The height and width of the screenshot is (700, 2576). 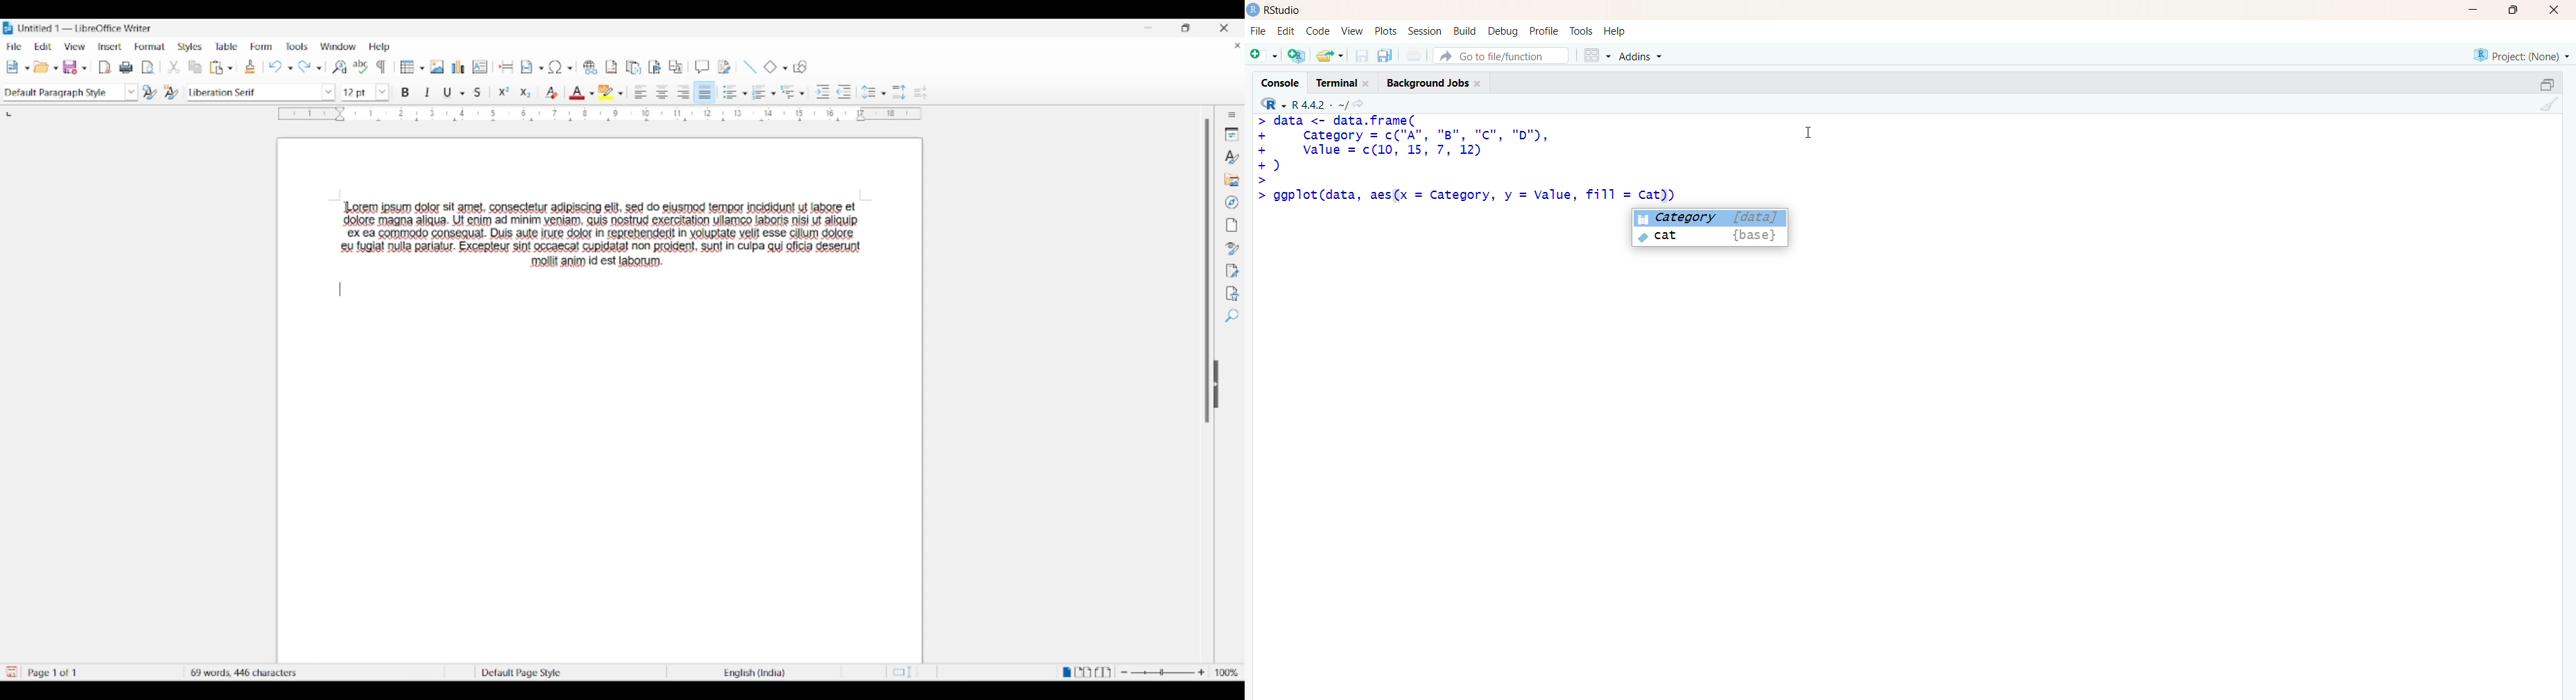 I want to click on Cut, so click(x=174, y=67).